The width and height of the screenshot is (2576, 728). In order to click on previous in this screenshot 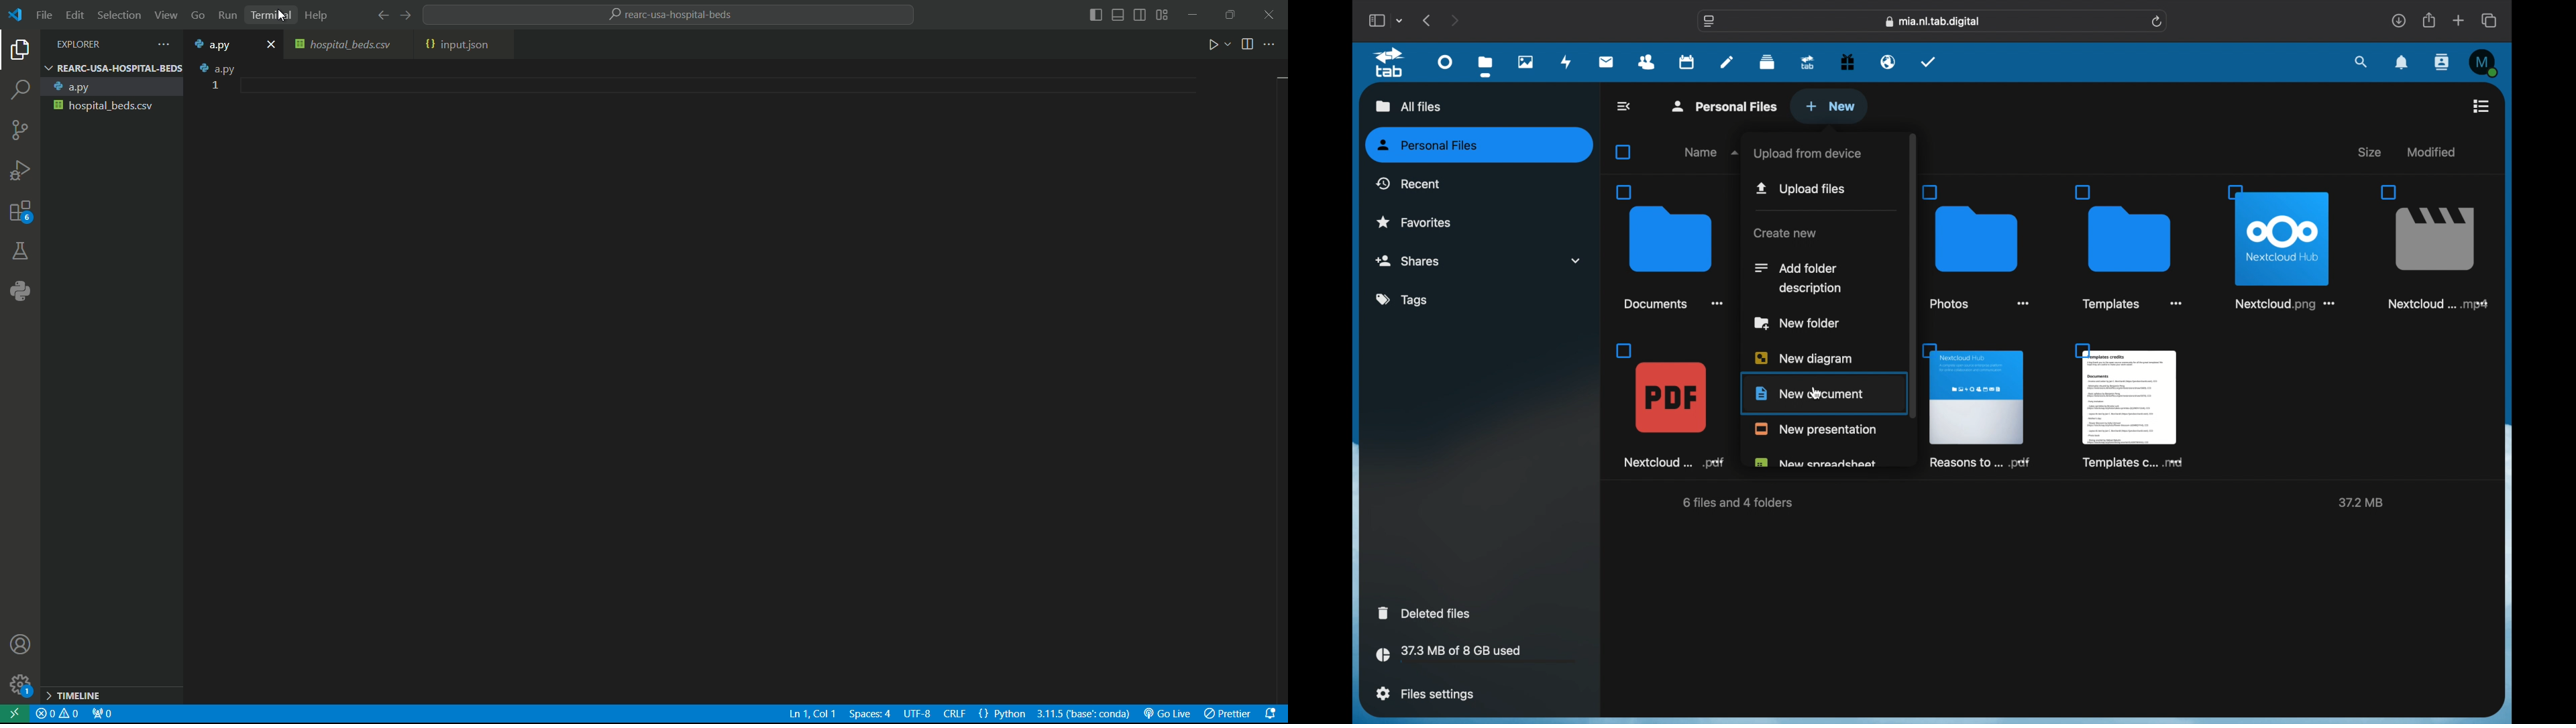, I will do `click(1428, 20)`.